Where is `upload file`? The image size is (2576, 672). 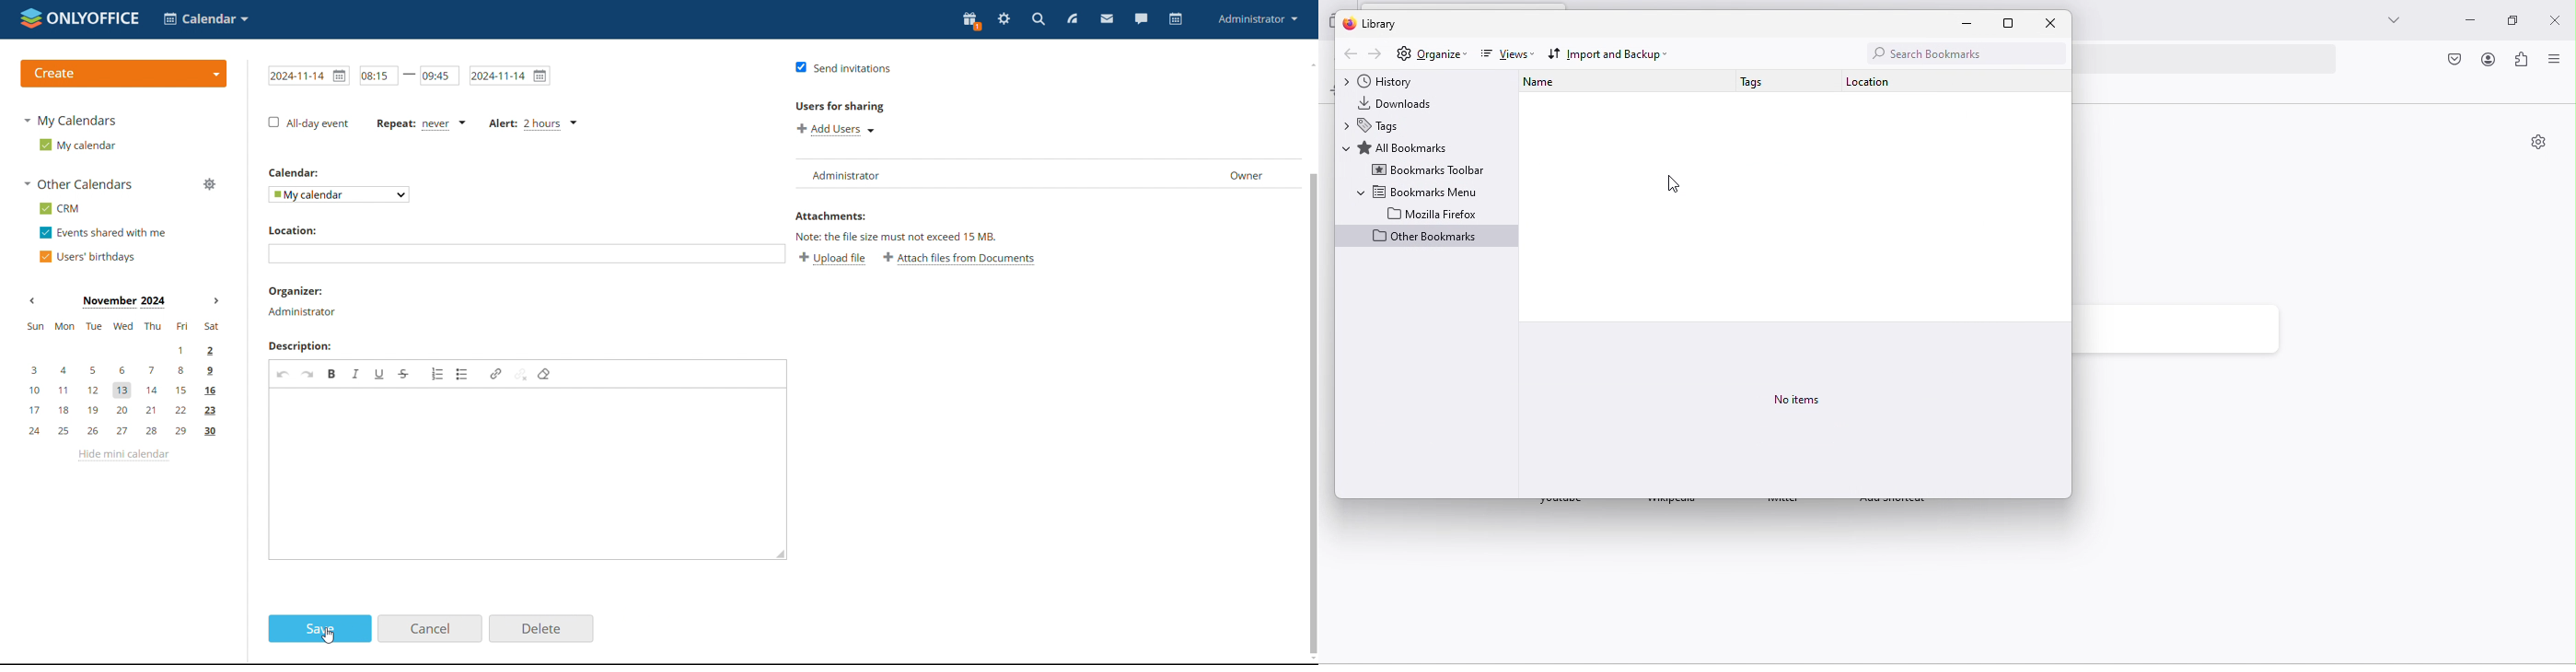
upload file is located at coordinates (834, 258).